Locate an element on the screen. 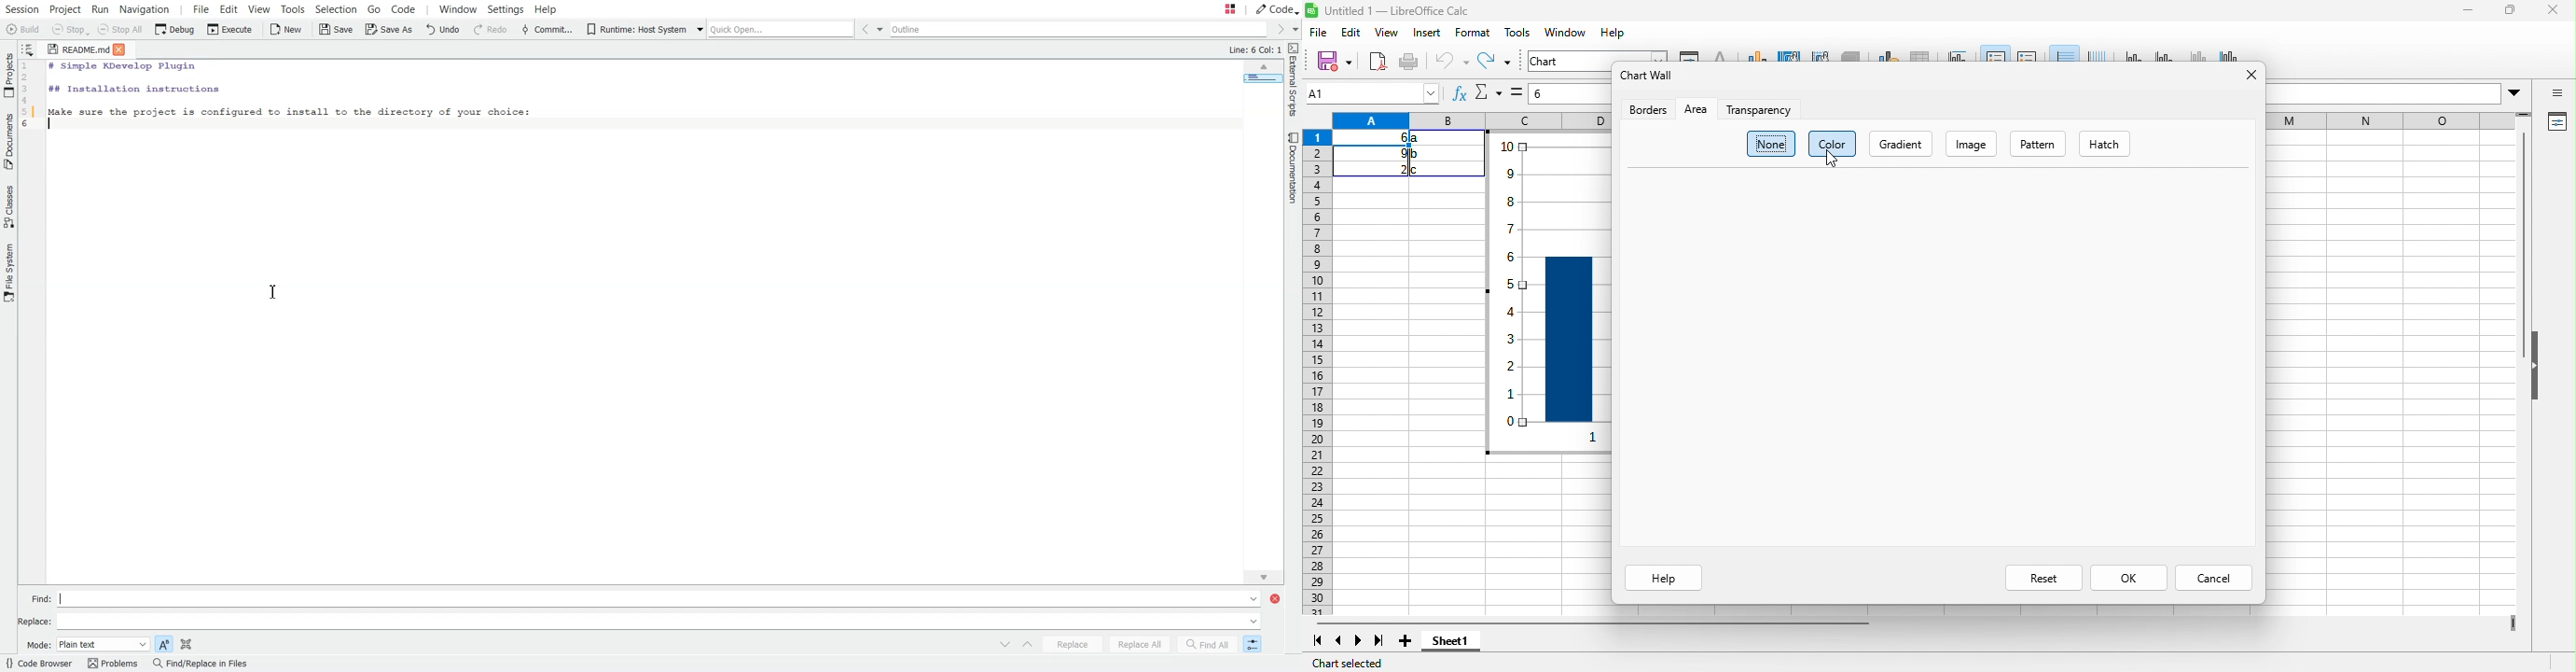  Outline is located at coordinates (1081, 30).